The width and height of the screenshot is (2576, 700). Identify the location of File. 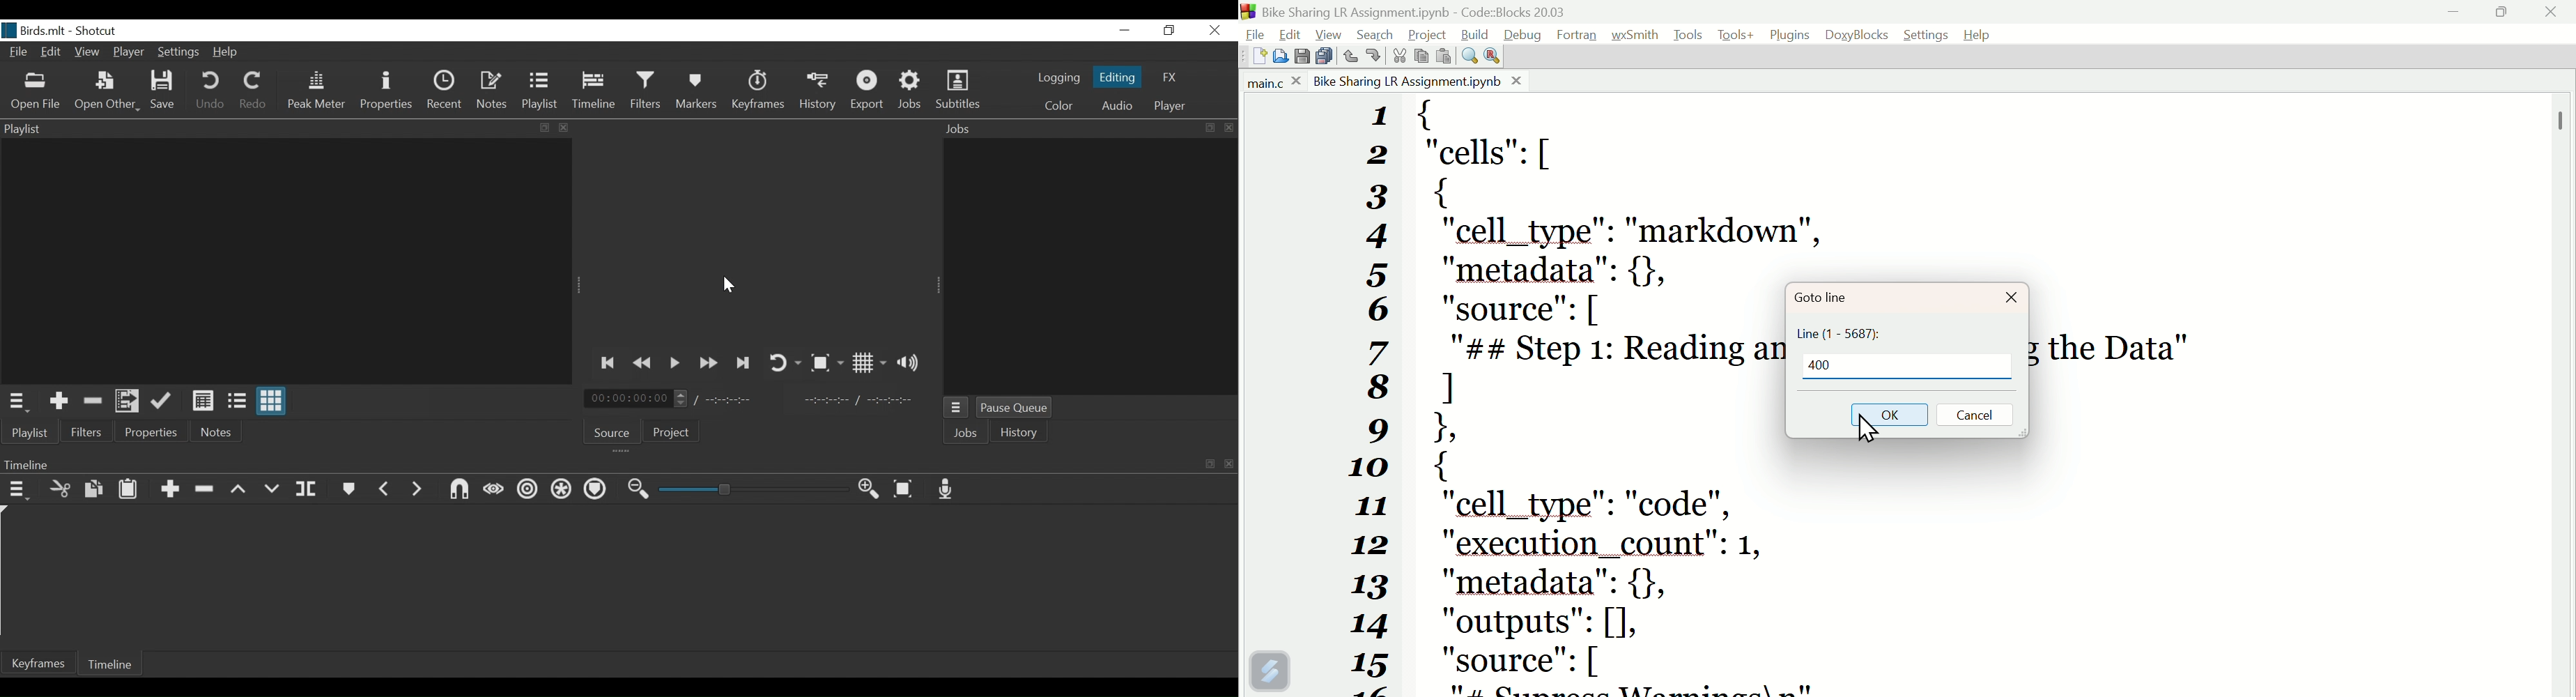
(19, 53).